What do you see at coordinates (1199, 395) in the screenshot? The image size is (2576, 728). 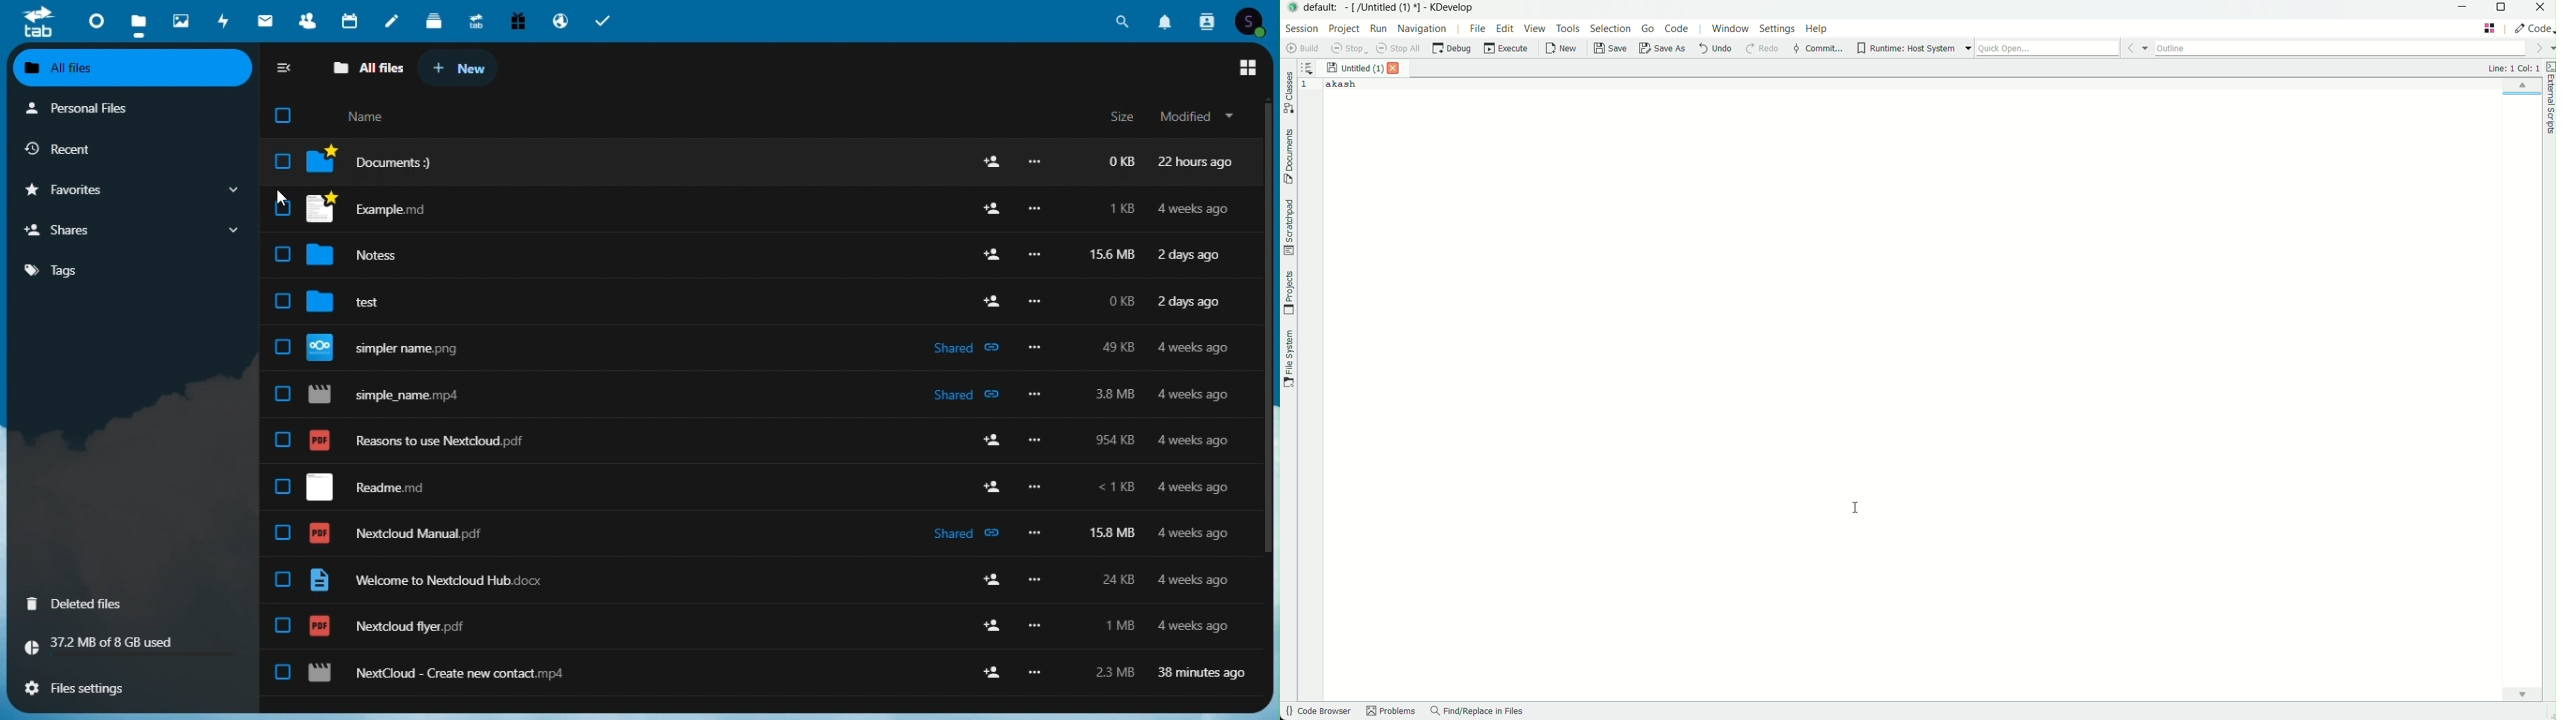 I see `4 weeks ago` at bounding box center [1199, 395].